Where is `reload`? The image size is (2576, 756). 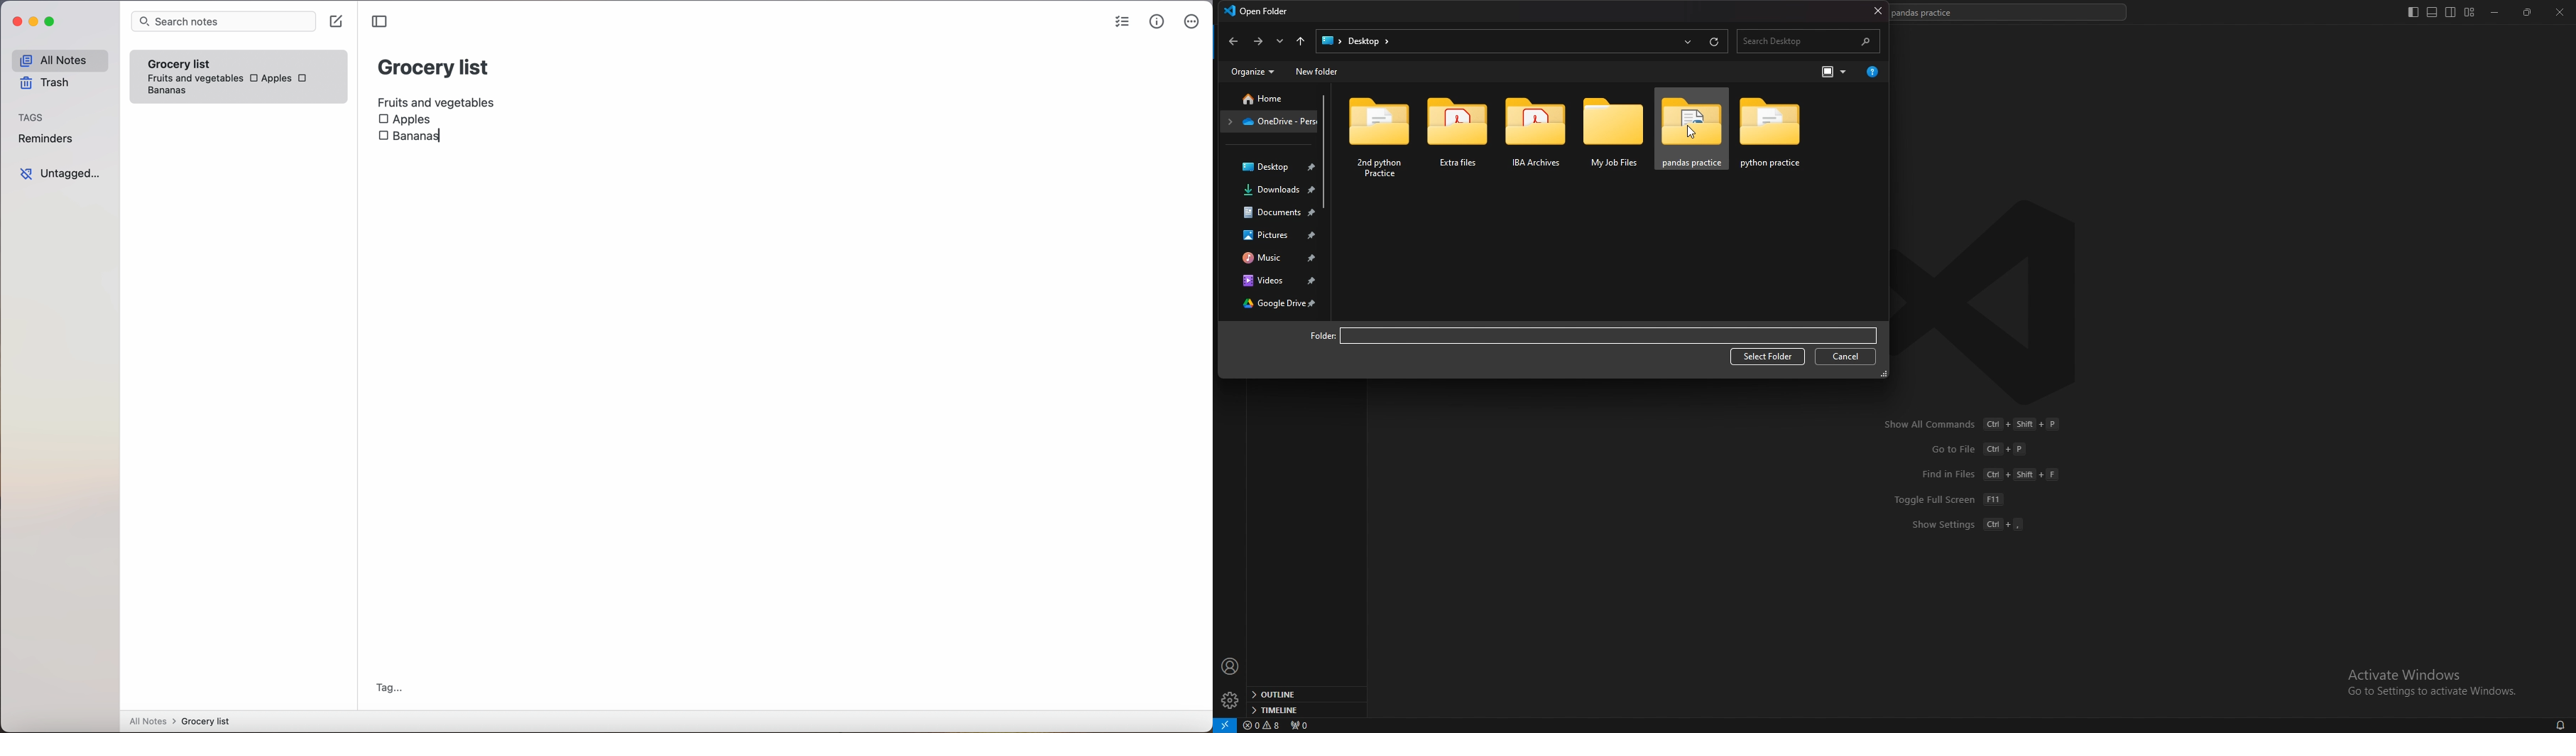 reload is located at coordinates (1715, 40).